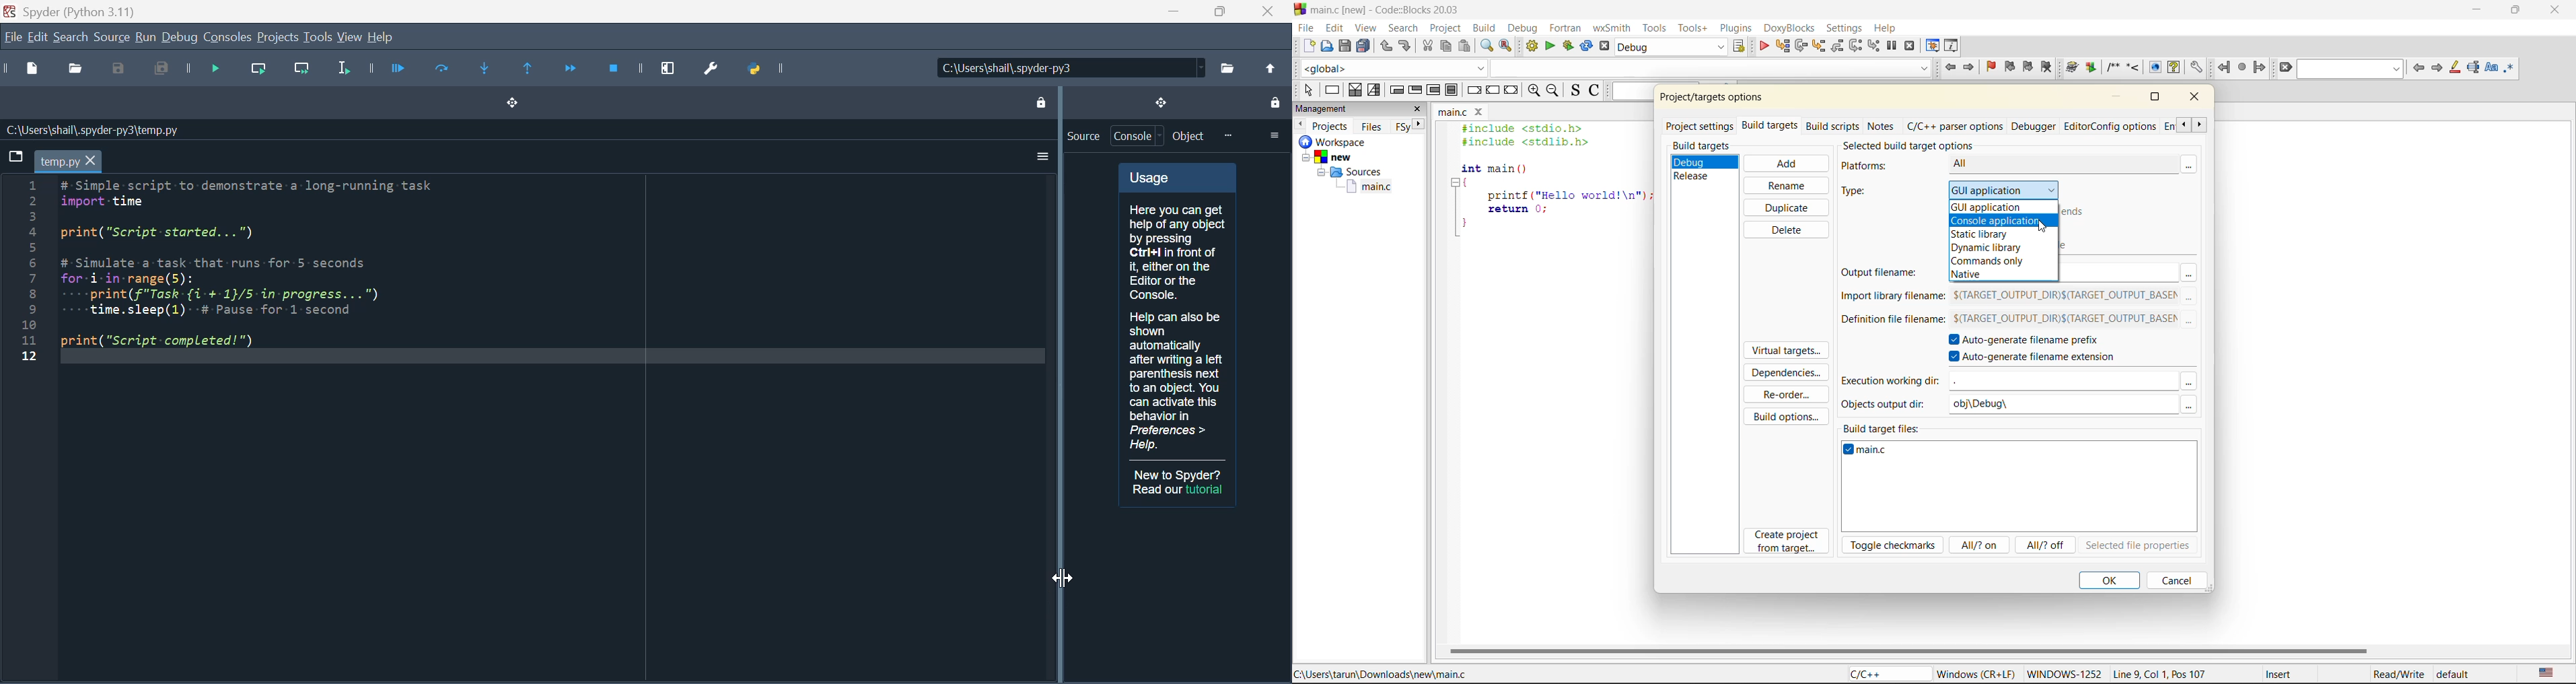  I want to click on search, so click(71, 36).